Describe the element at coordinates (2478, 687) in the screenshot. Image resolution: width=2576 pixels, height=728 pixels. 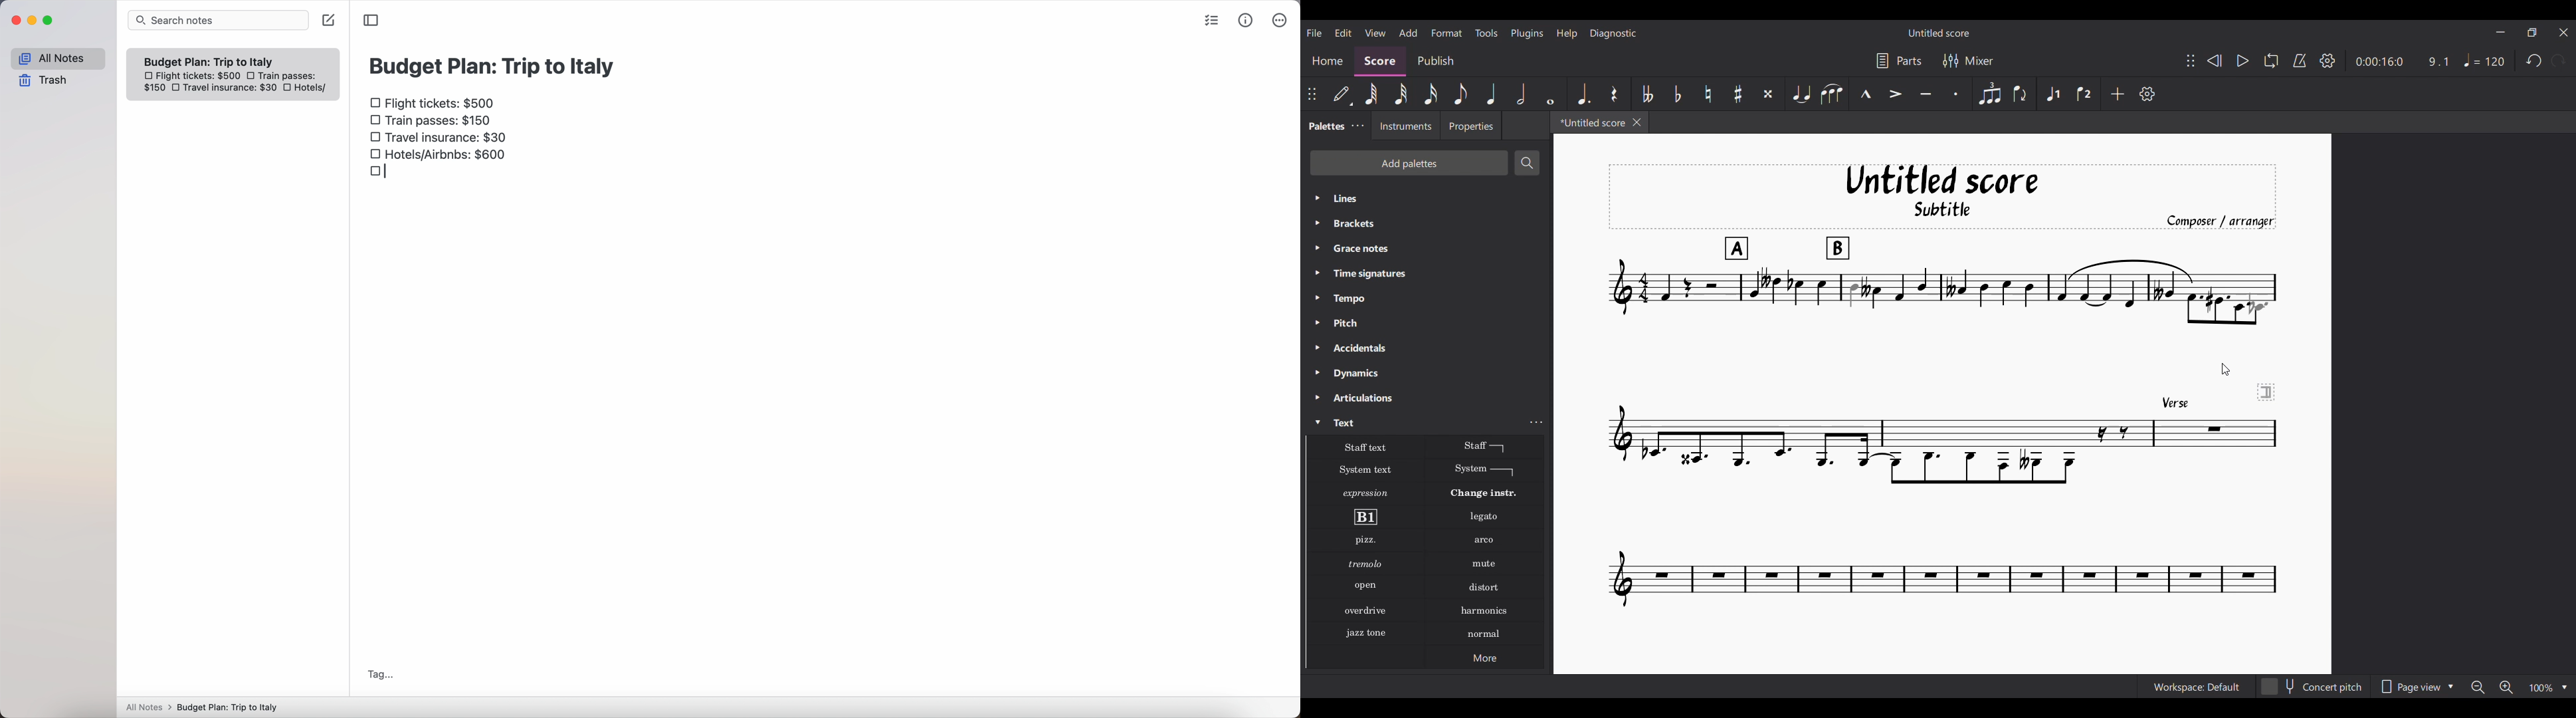
I see `Zoom out` at that location.